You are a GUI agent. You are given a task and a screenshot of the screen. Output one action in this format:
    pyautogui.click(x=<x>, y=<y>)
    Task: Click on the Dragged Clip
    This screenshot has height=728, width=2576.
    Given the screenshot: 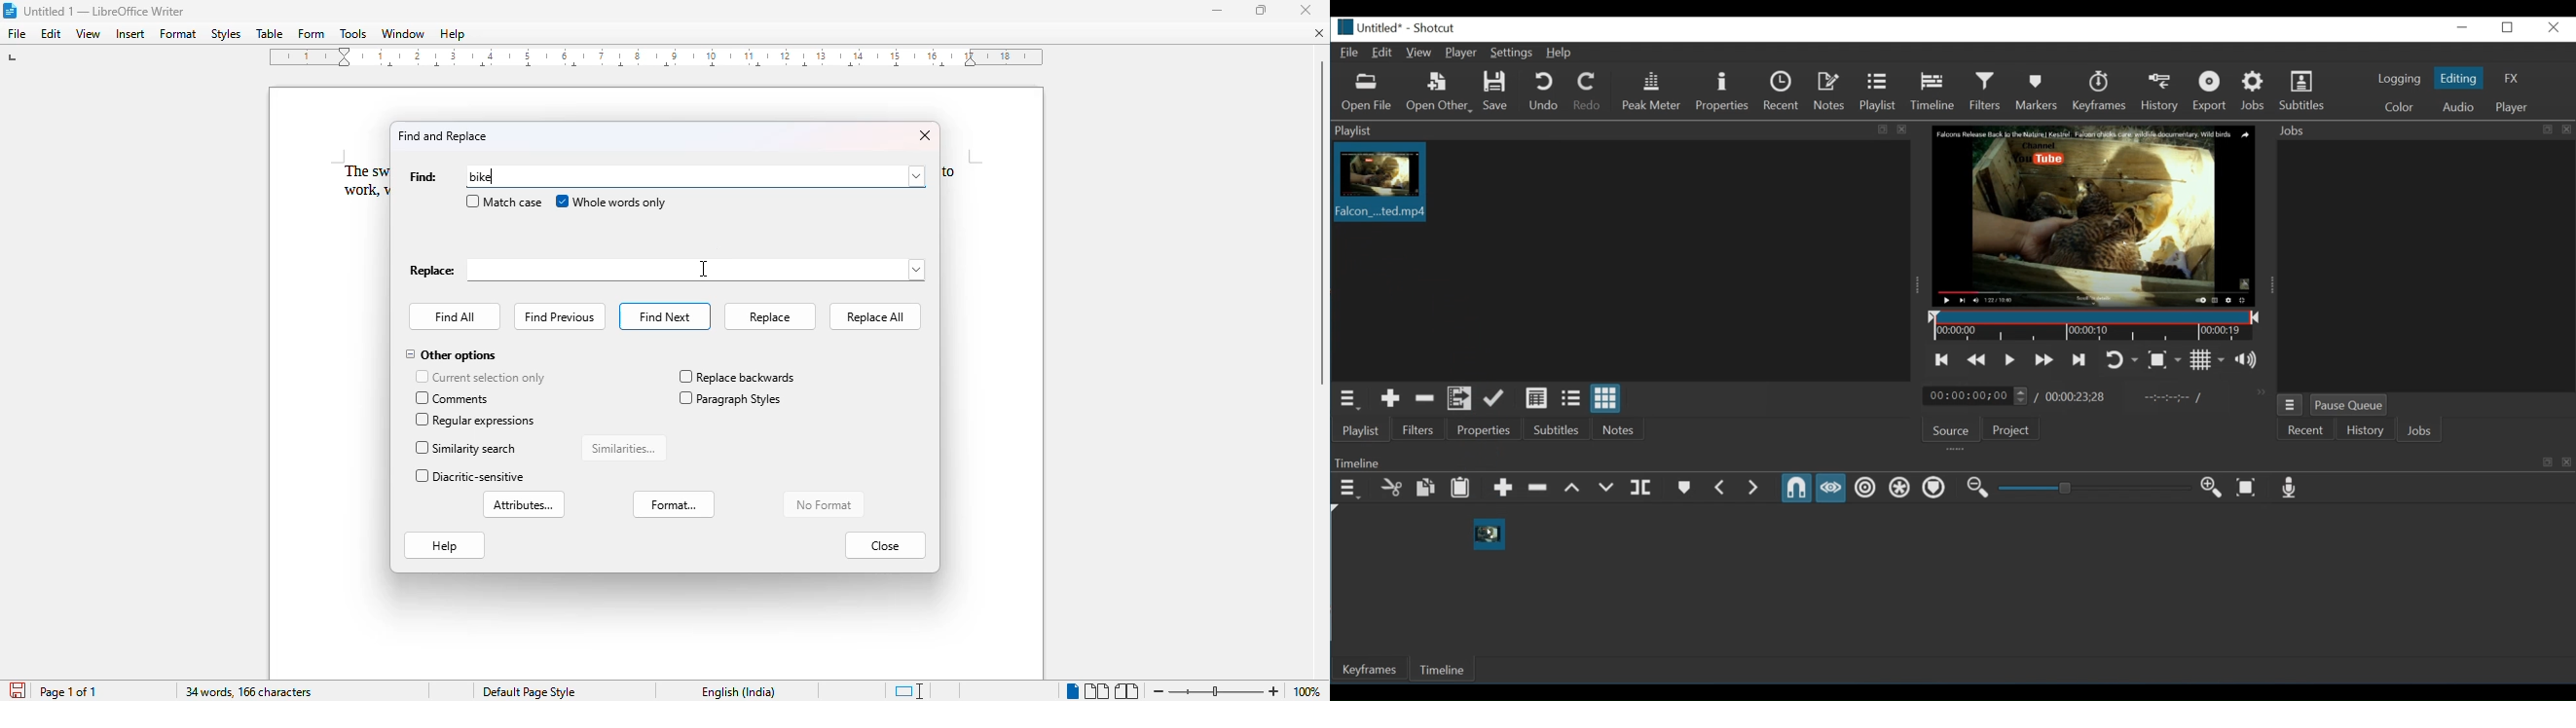 What is the action you would take?
    pyautogui.click(x=1488, y=533)
    